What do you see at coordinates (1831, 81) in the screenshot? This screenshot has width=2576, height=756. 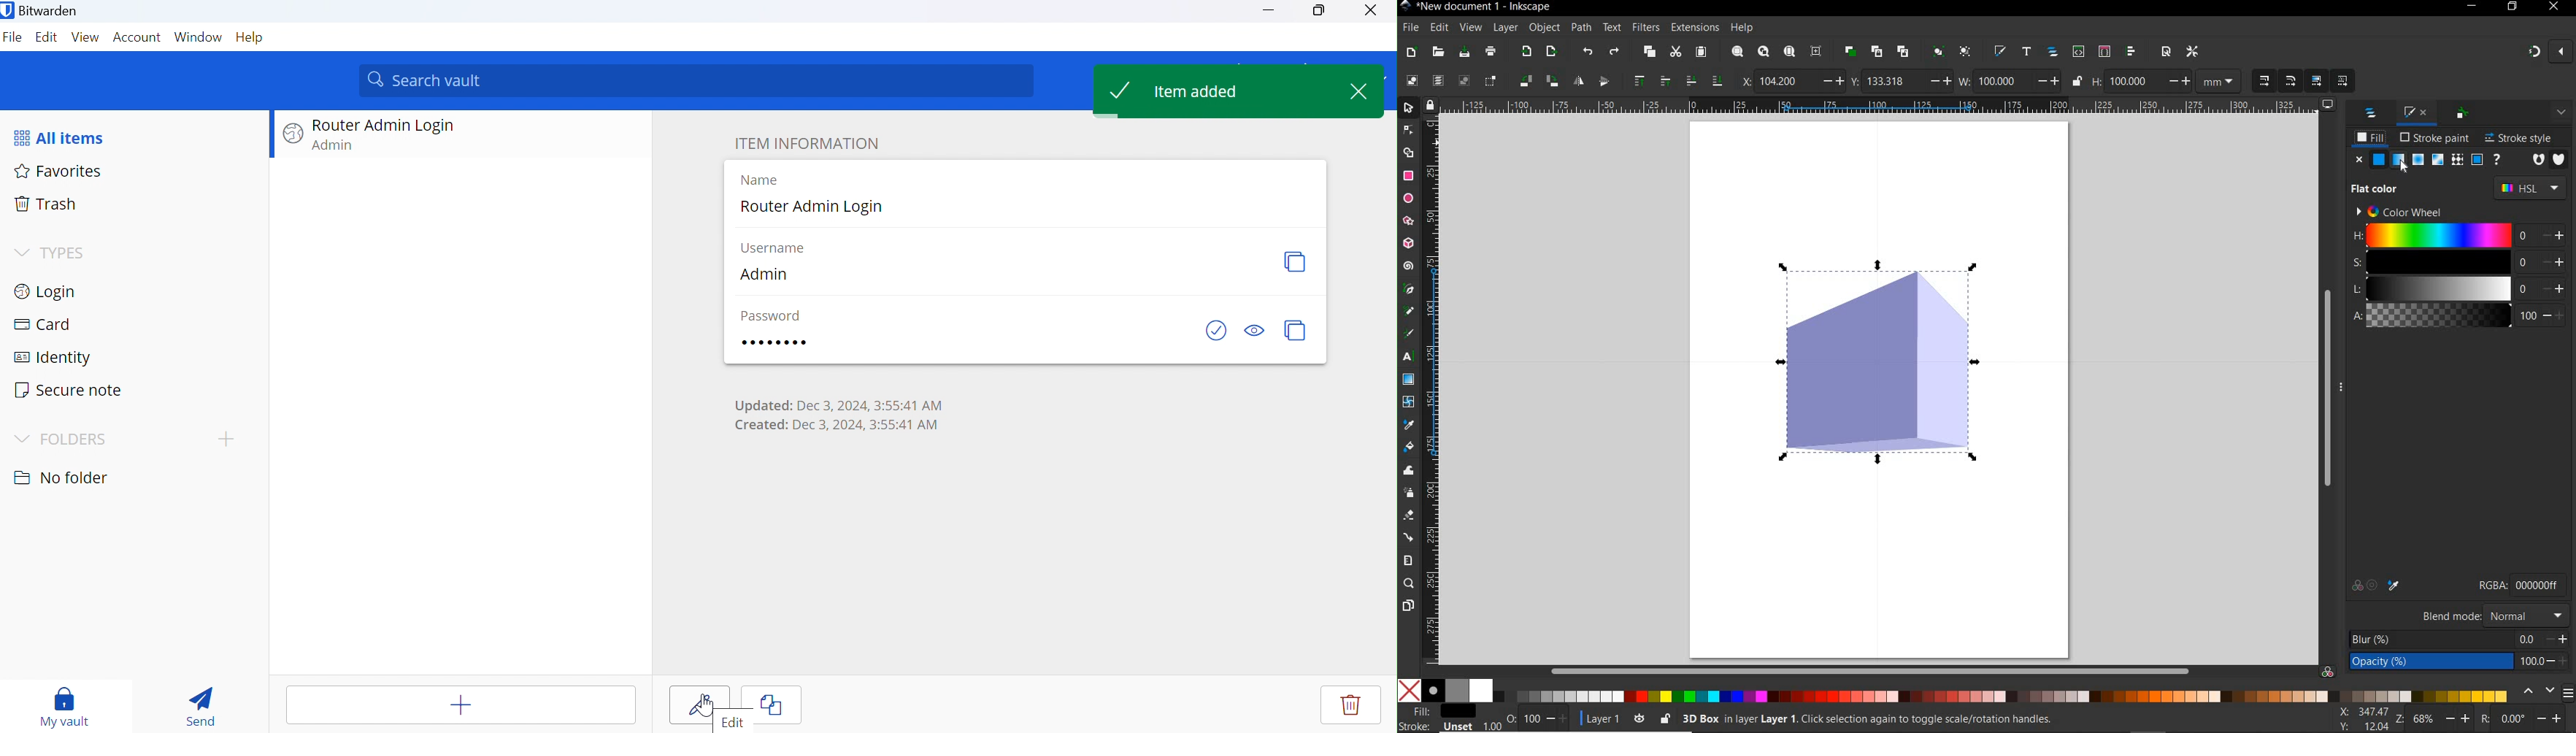 I see `increase/decrease` at bounding box center [1831, 81].